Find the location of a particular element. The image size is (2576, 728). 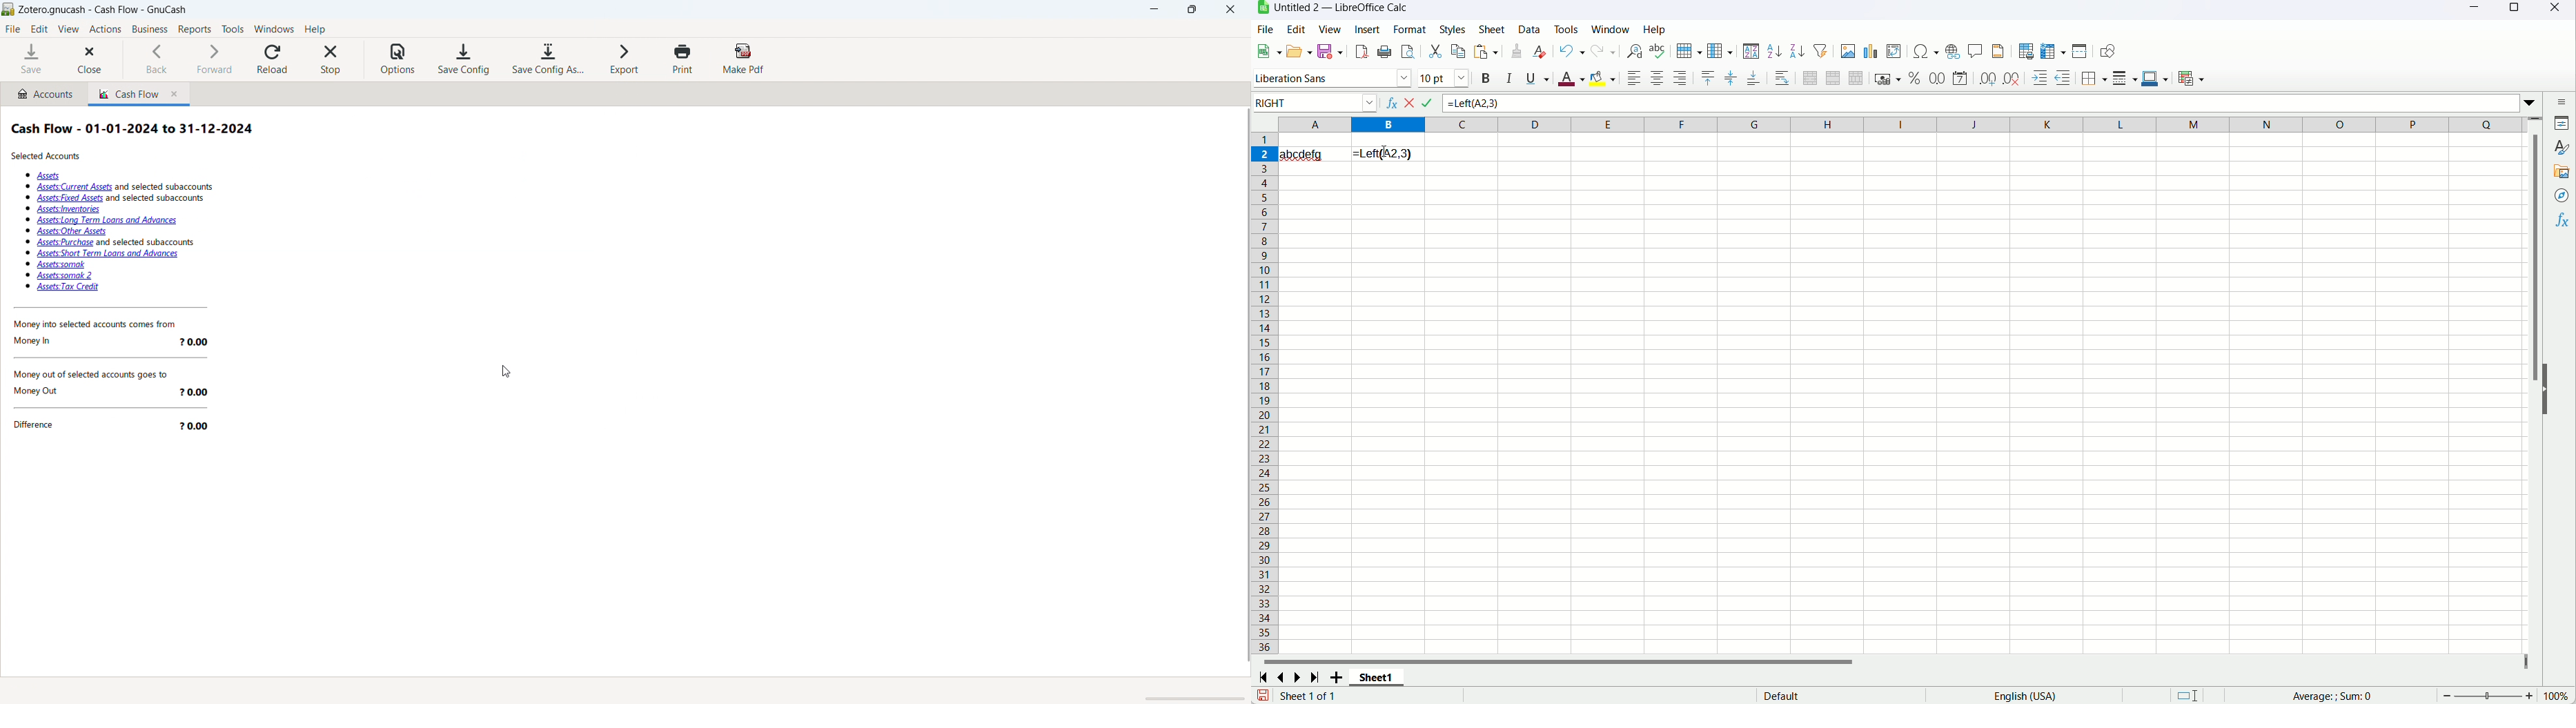

forward is located at coordinates (215, 59).